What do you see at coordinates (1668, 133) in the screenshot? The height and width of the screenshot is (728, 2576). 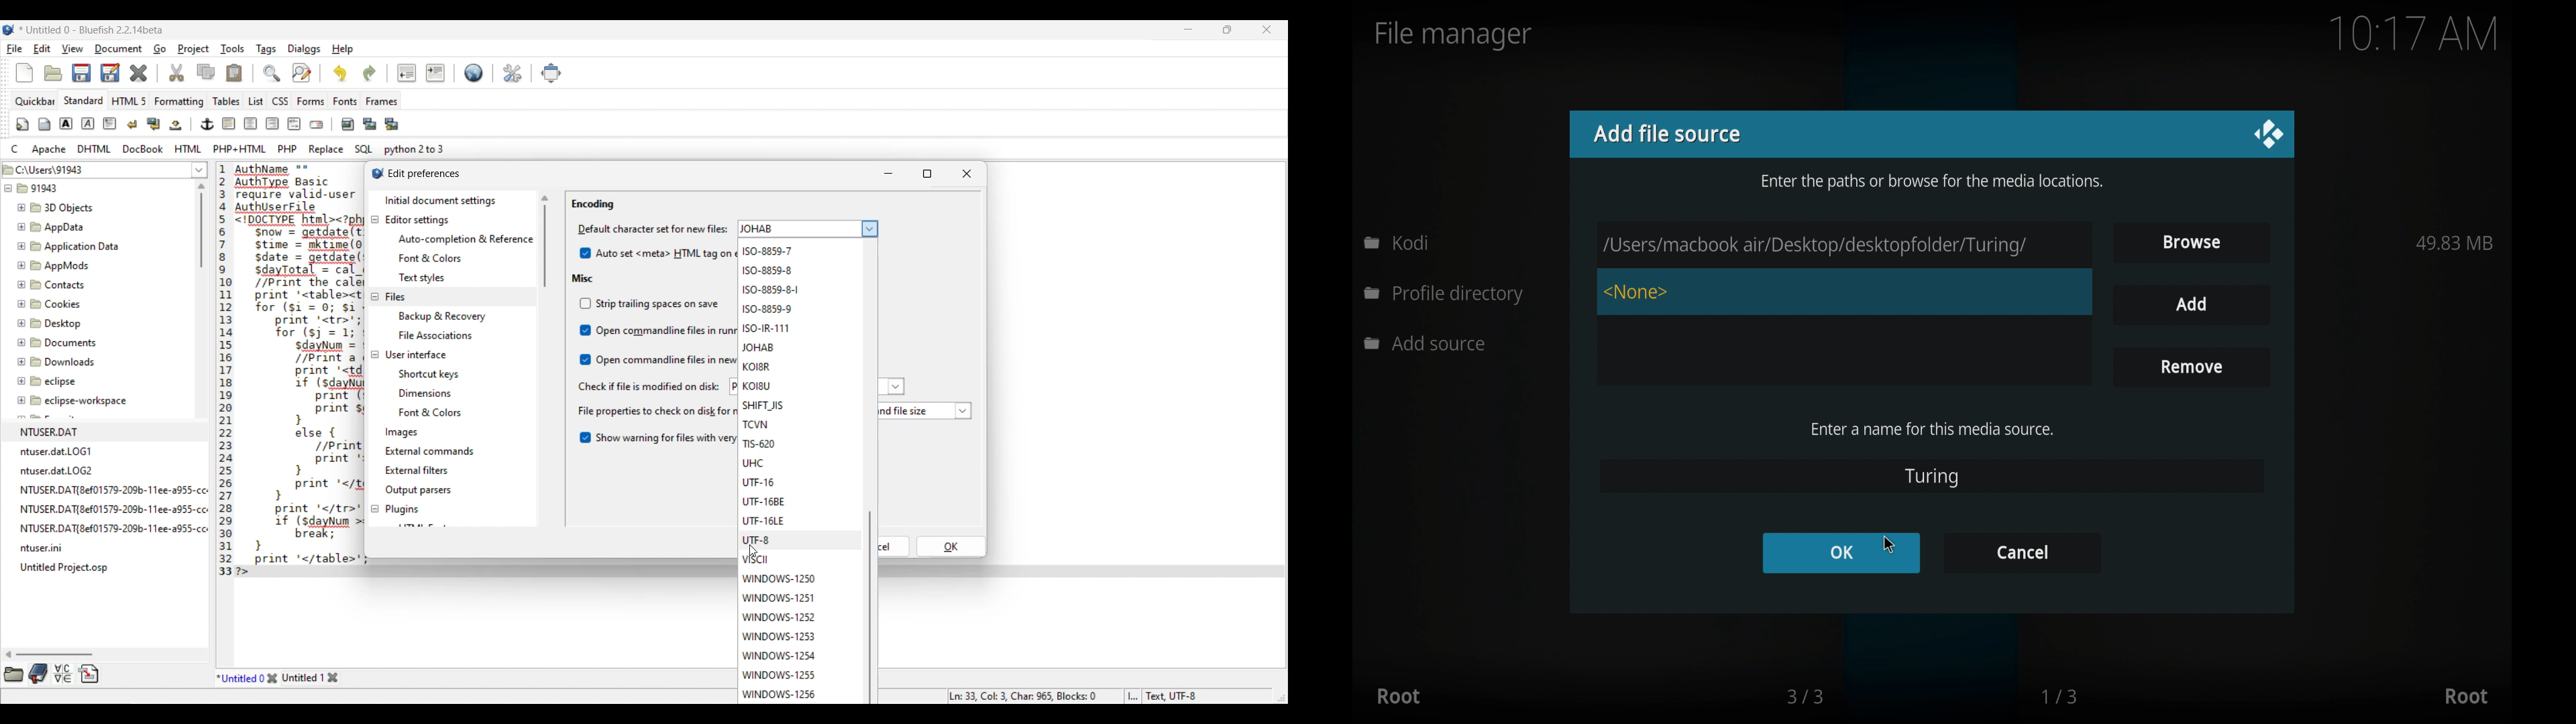 I see `add file source` at bounding box center [1668, 133].